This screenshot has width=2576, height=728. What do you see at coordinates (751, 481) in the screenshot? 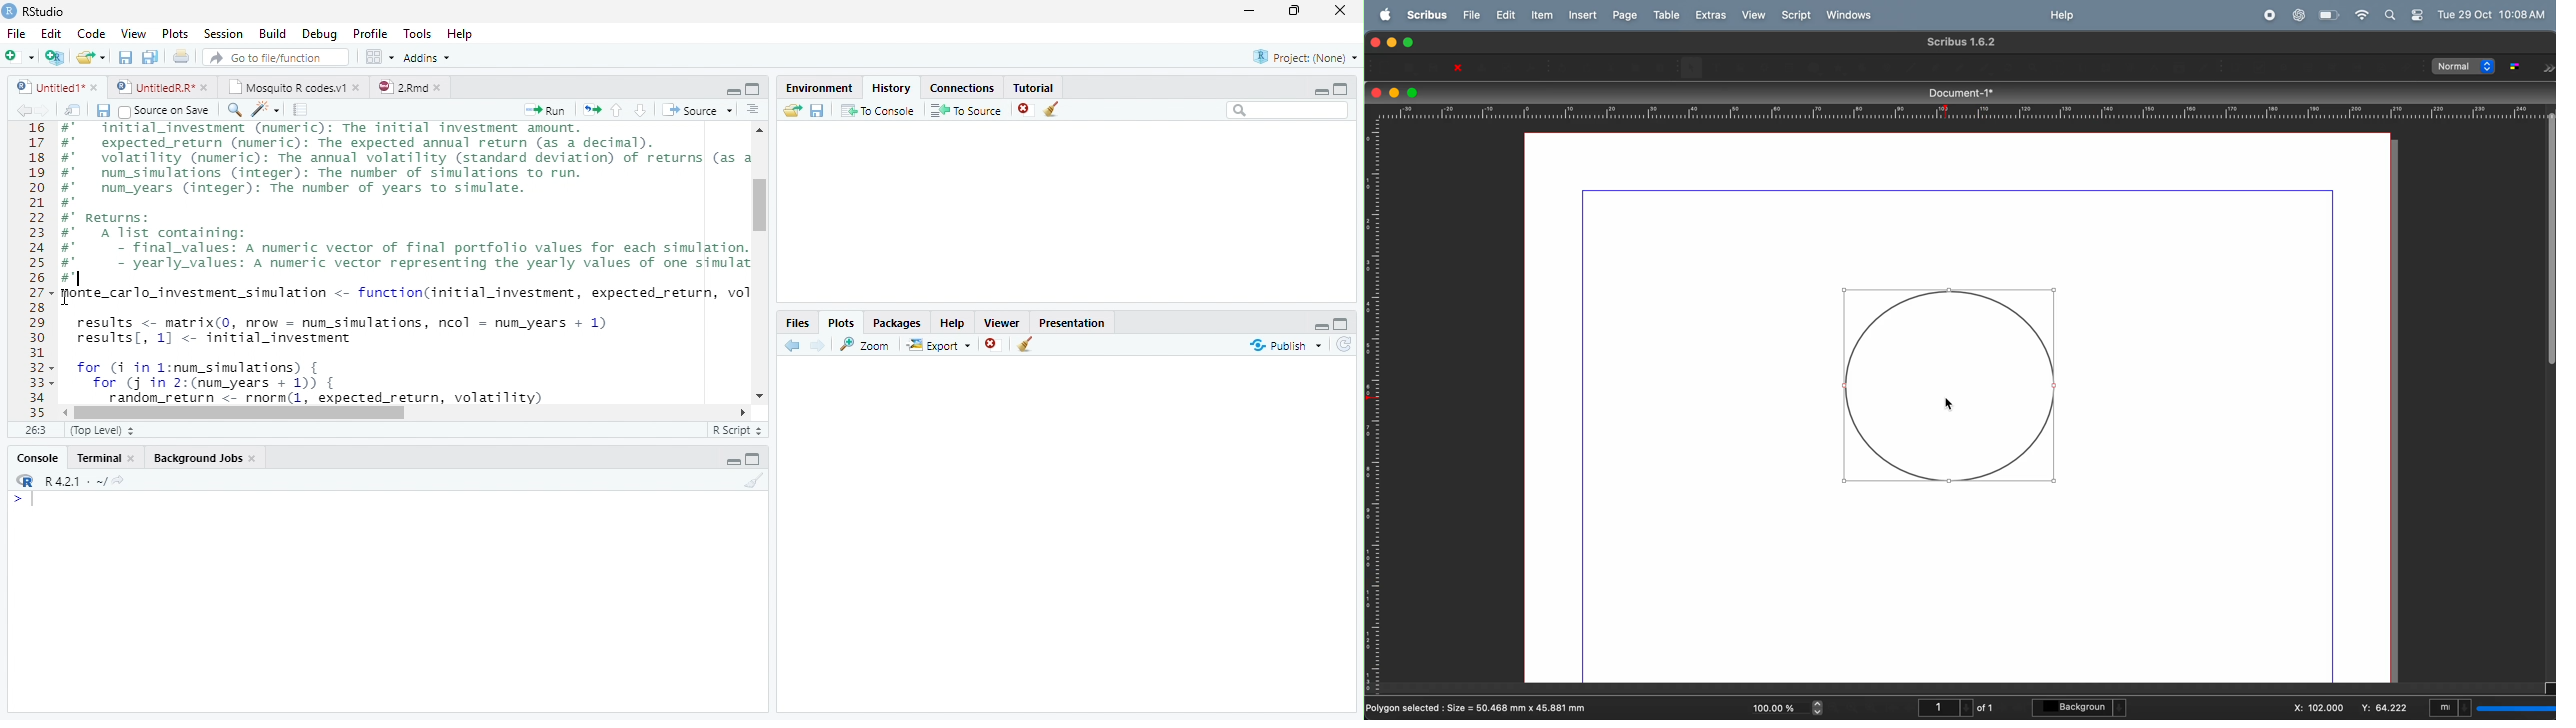
I see `Clear` at bounding box center [751, 481].